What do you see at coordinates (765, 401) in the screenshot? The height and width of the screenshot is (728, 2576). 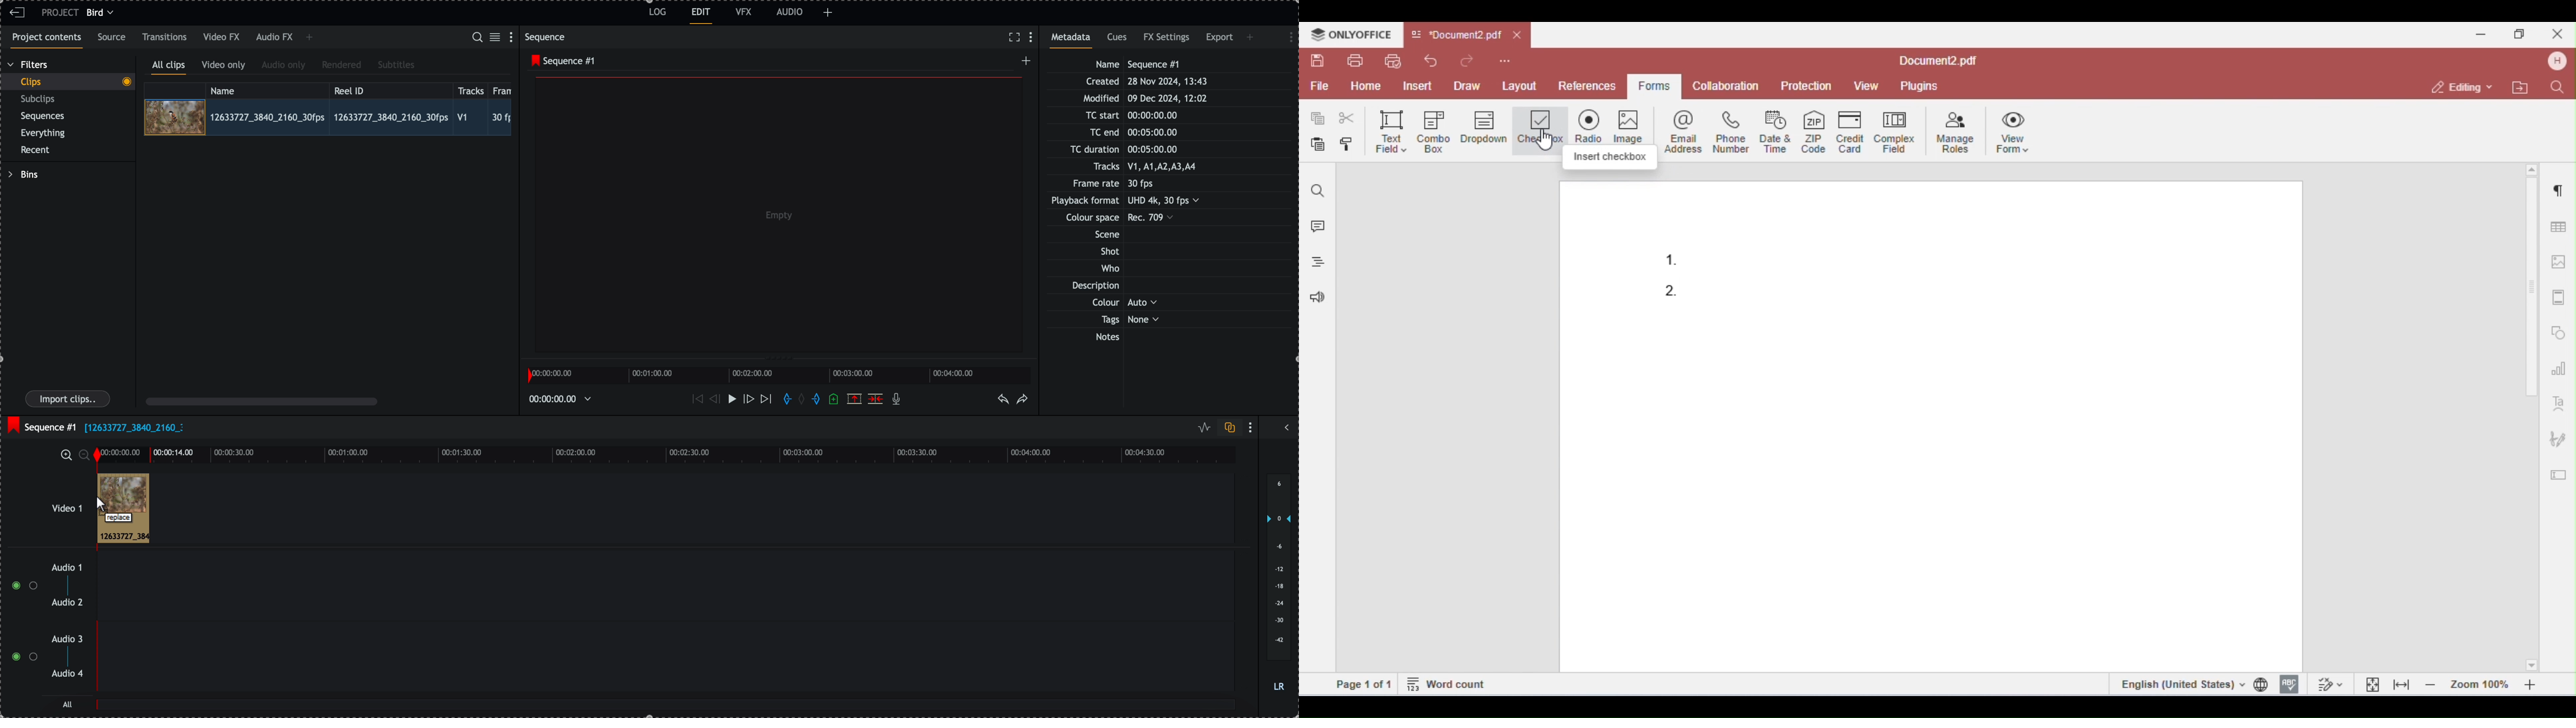 I see `move foward` at bounding box center [765, 401].